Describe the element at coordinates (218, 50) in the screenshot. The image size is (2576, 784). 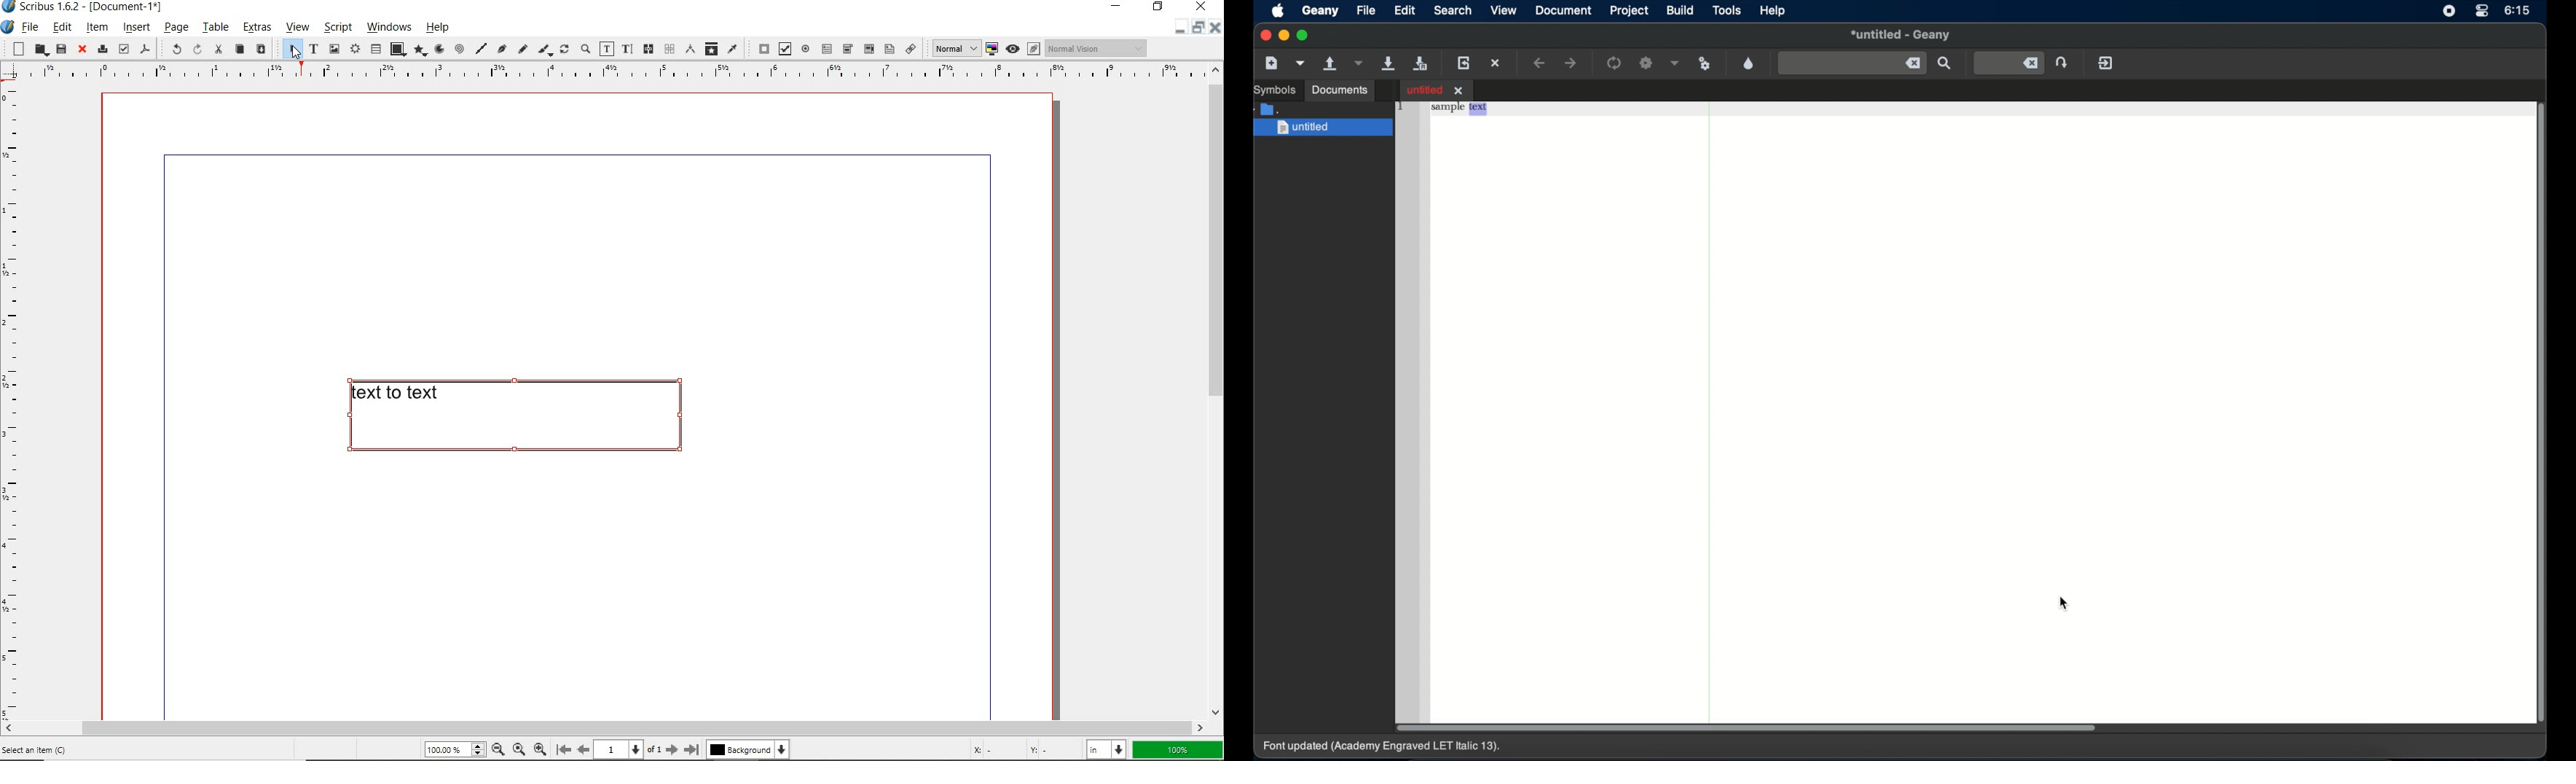
I see `cut` at that location.